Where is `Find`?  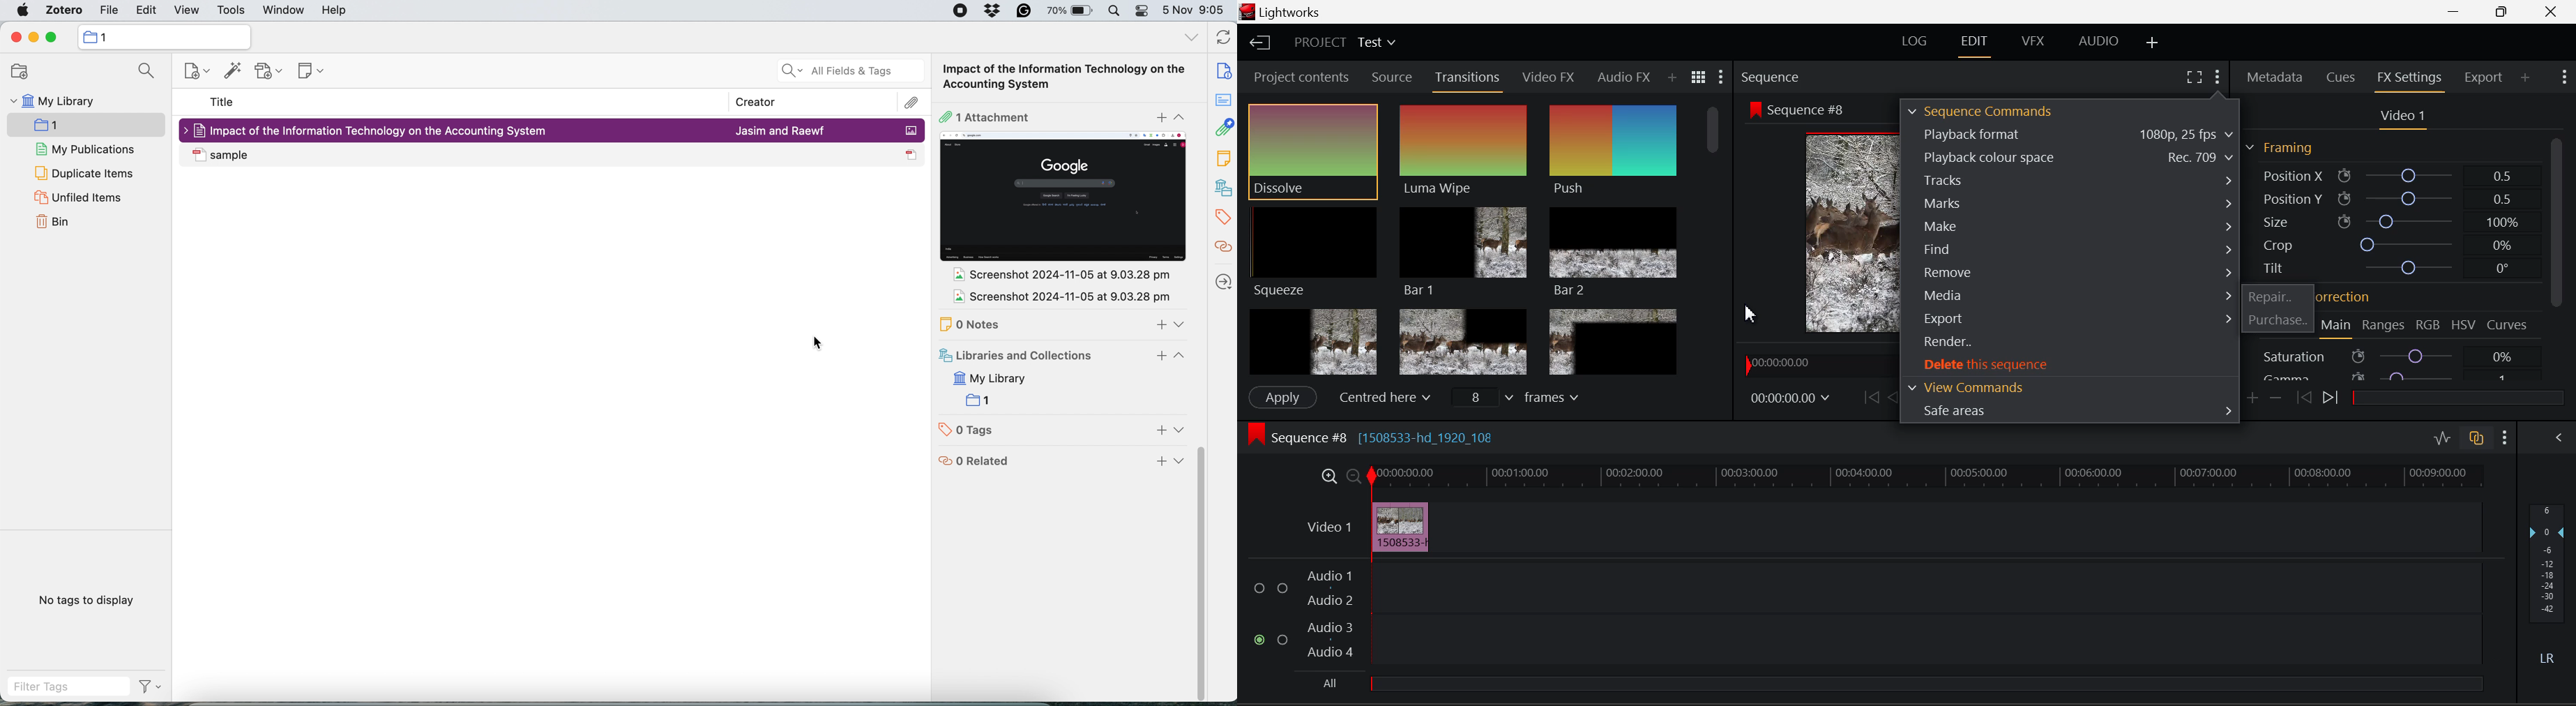
Find is located at coordinates (2071, 248).